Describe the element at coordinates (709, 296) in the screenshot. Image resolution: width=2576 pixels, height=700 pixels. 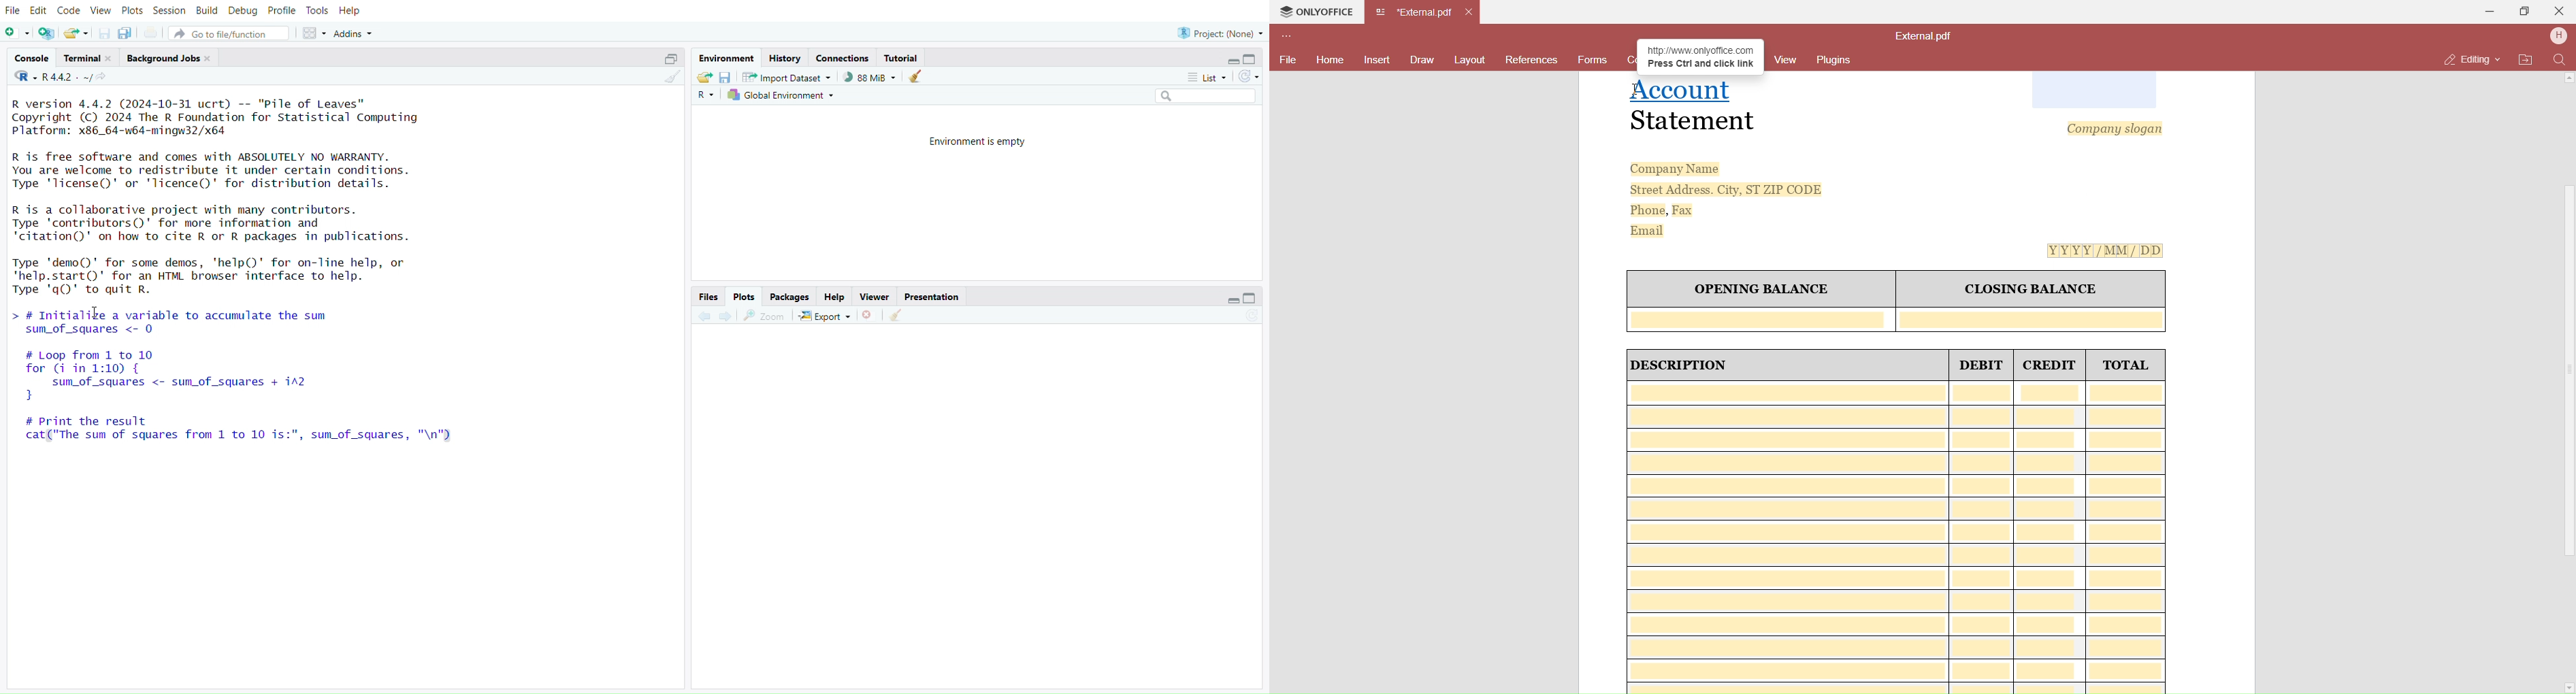
I see `files` at that location.